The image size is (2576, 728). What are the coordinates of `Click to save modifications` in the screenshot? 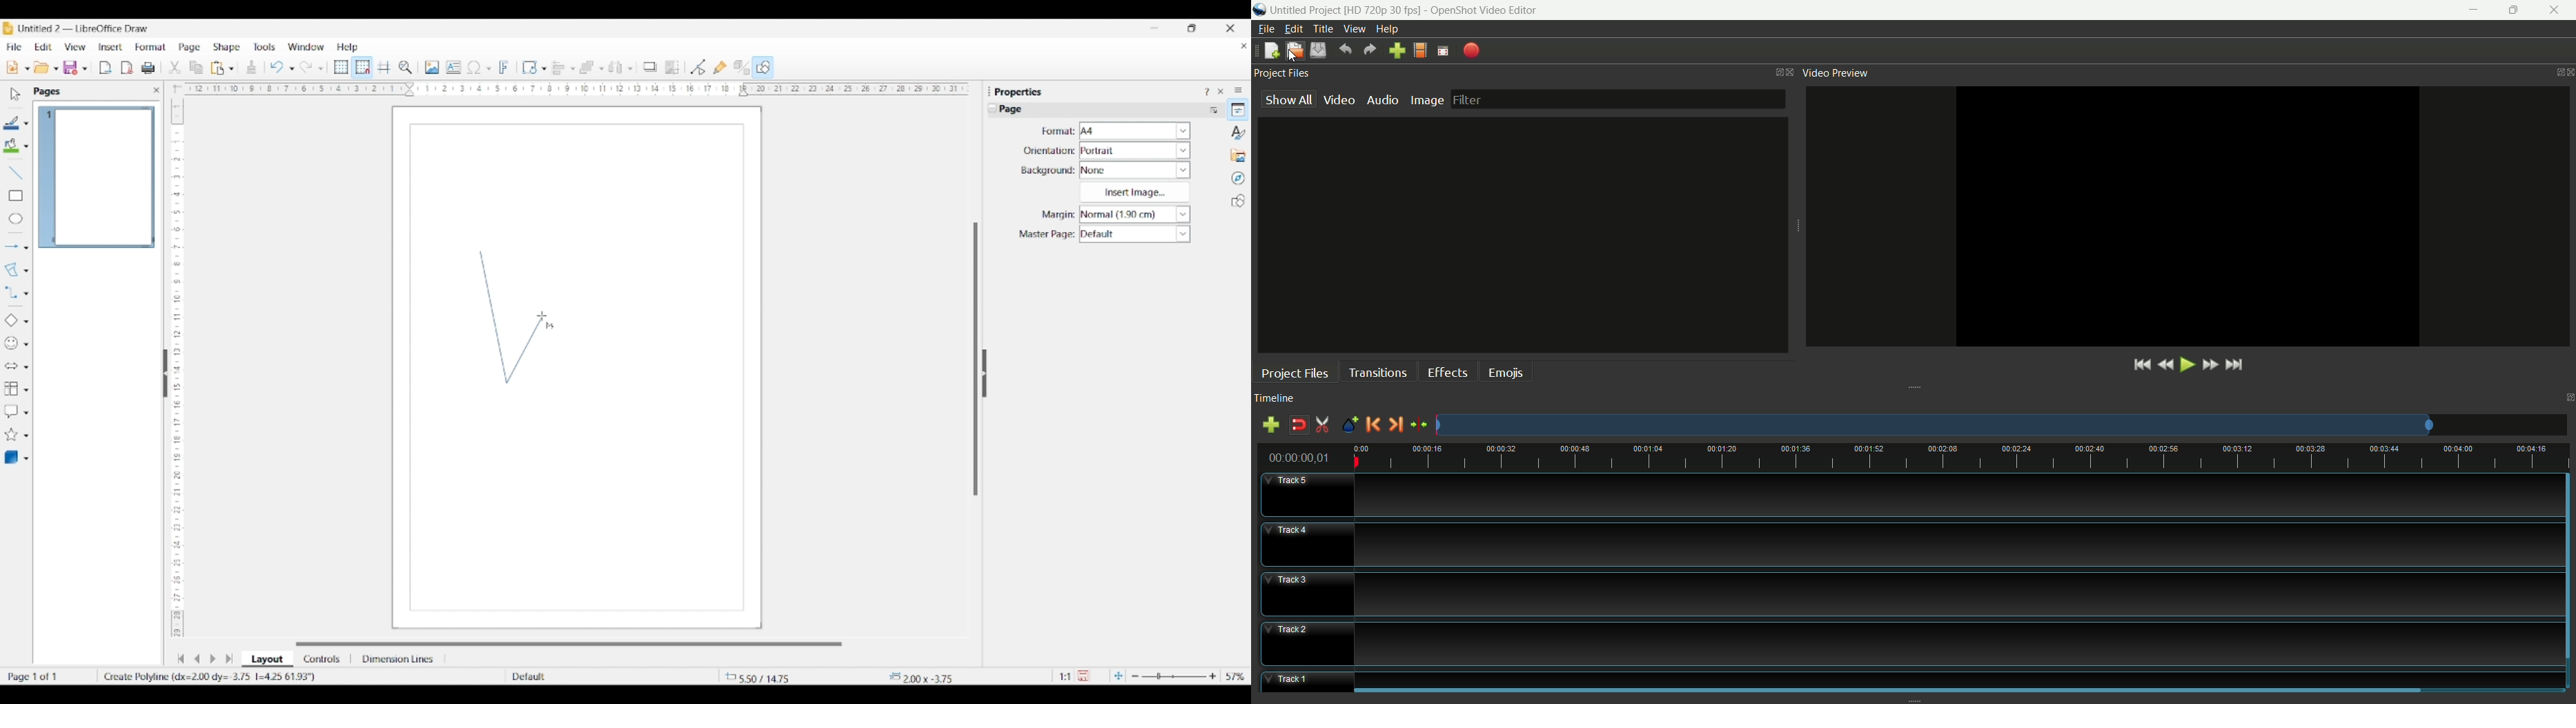 It's located at (1083, 675).